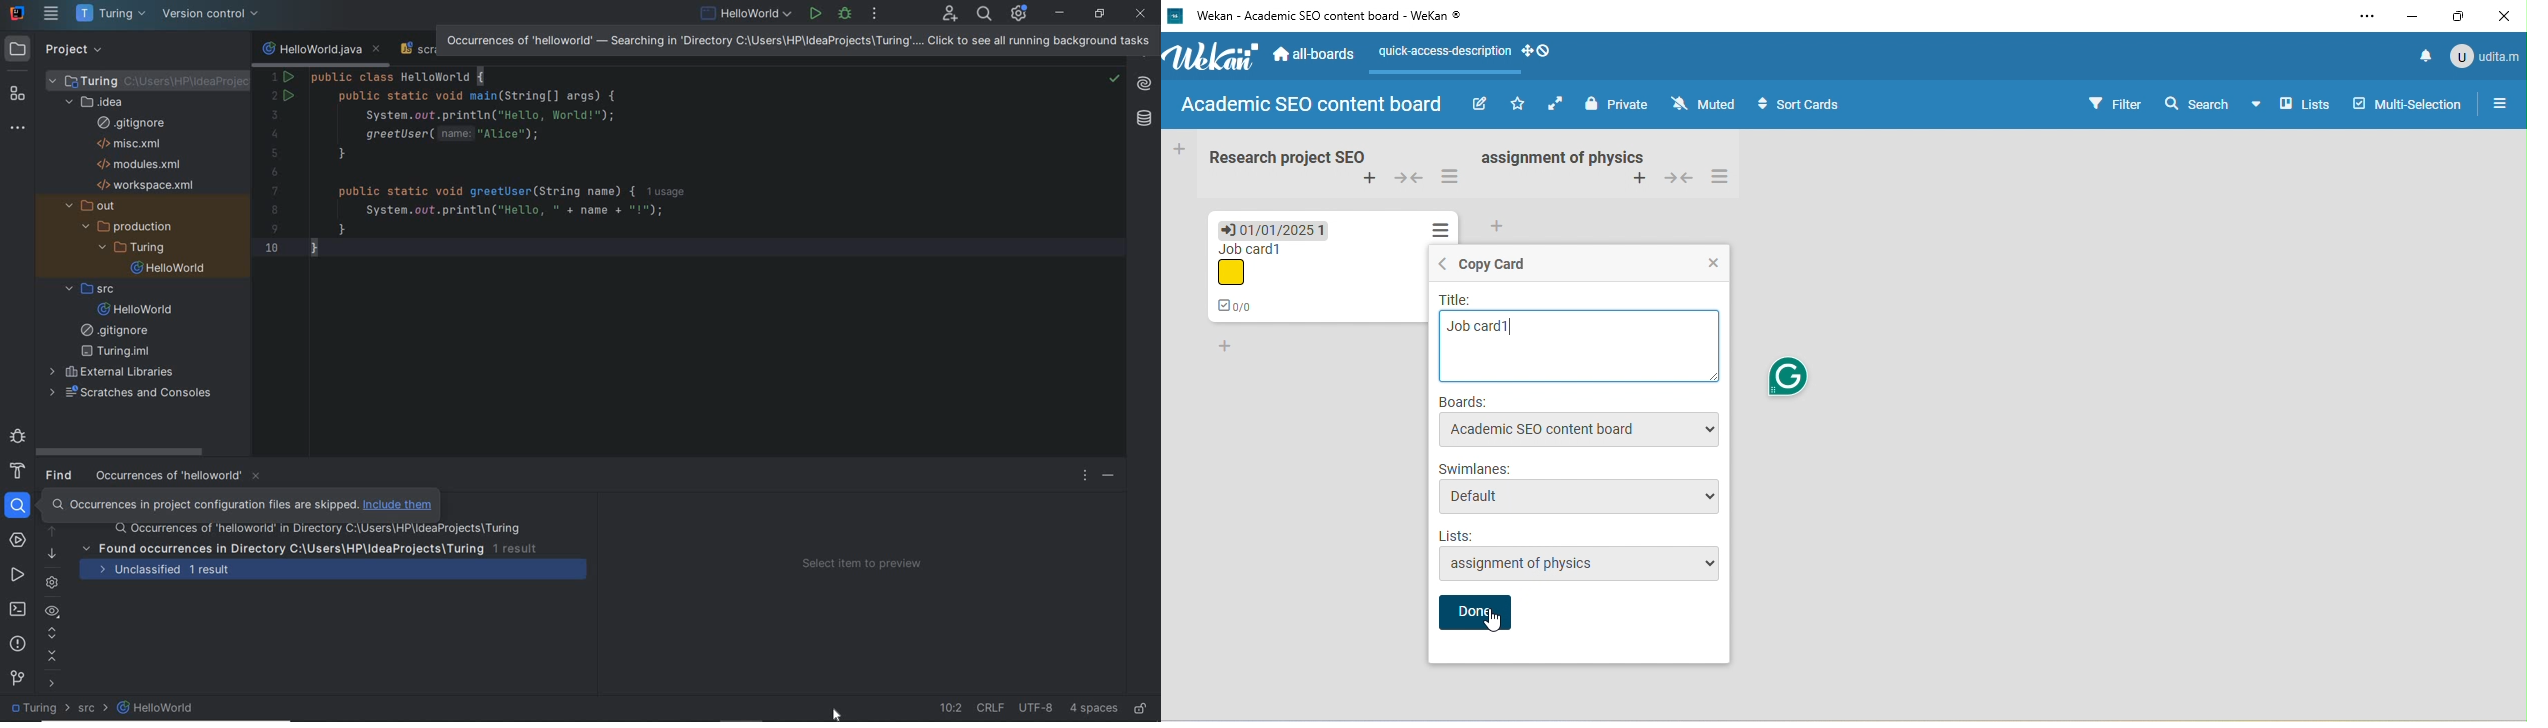 The width and height of the screenshot is (2548, 728). I want to click on action, so click(1433, 226).